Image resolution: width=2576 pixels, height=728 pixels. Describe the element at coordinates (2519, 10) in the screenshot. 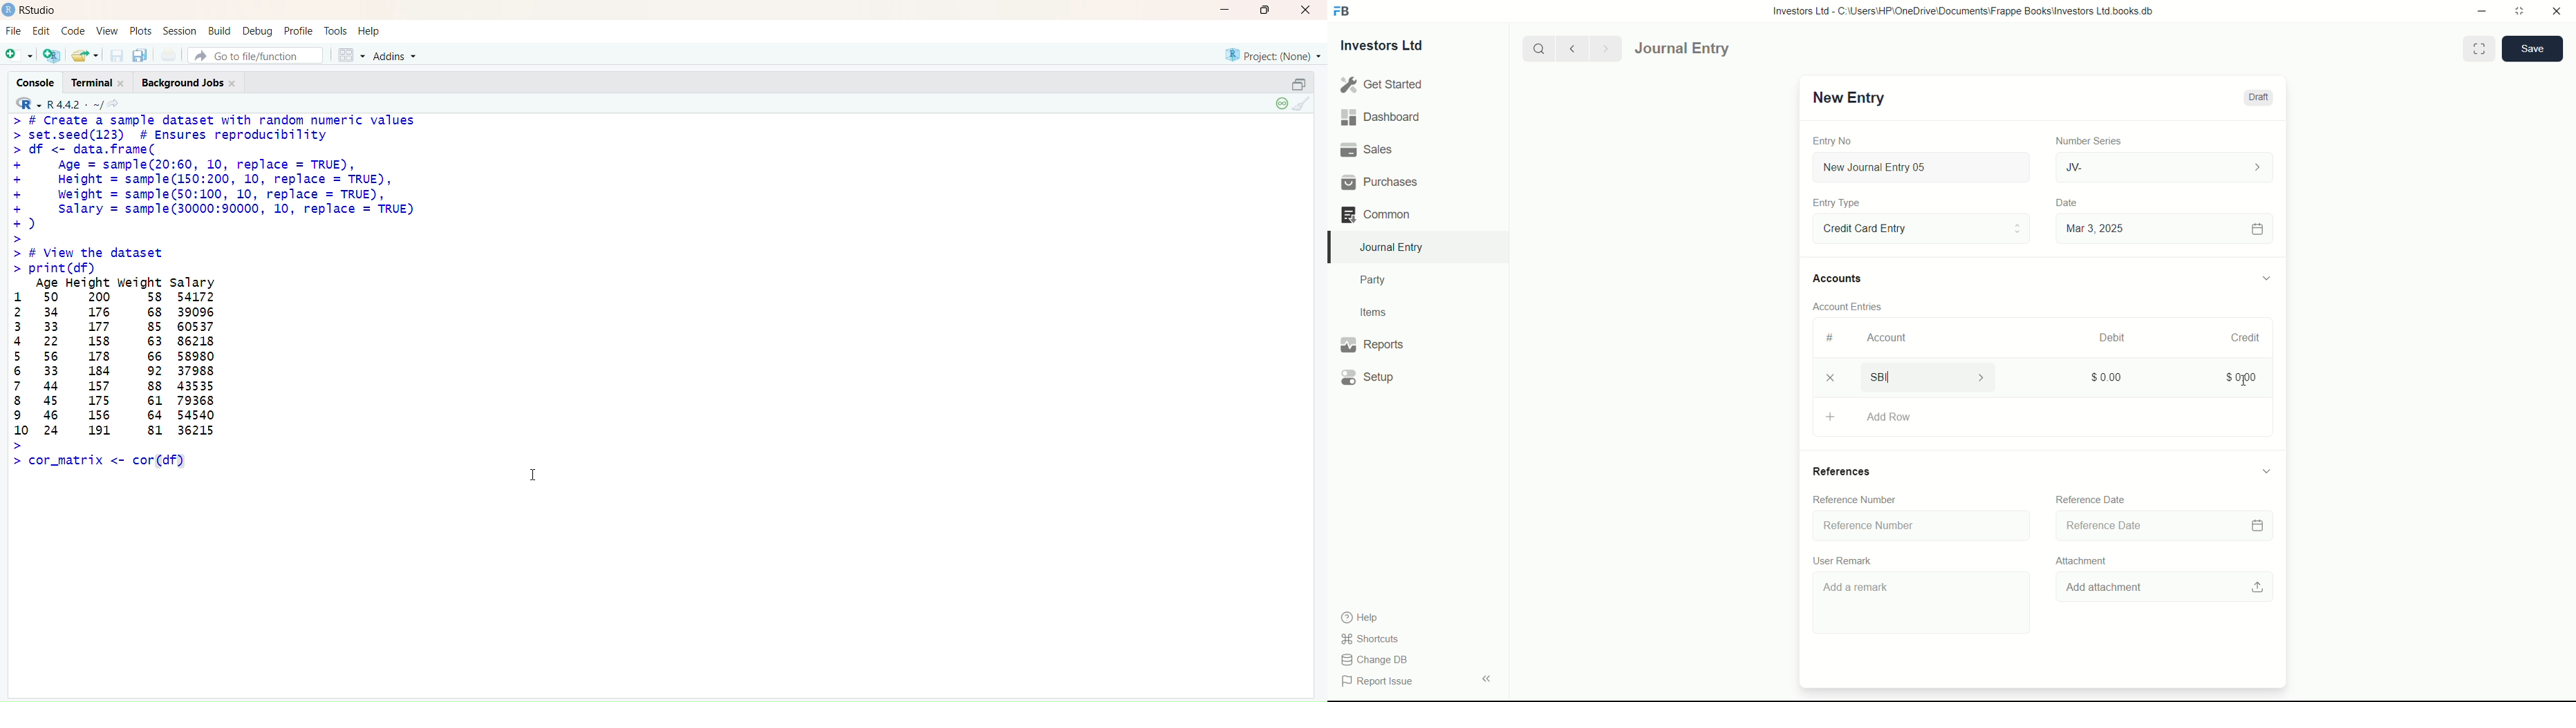

I see `maximize` at that location.